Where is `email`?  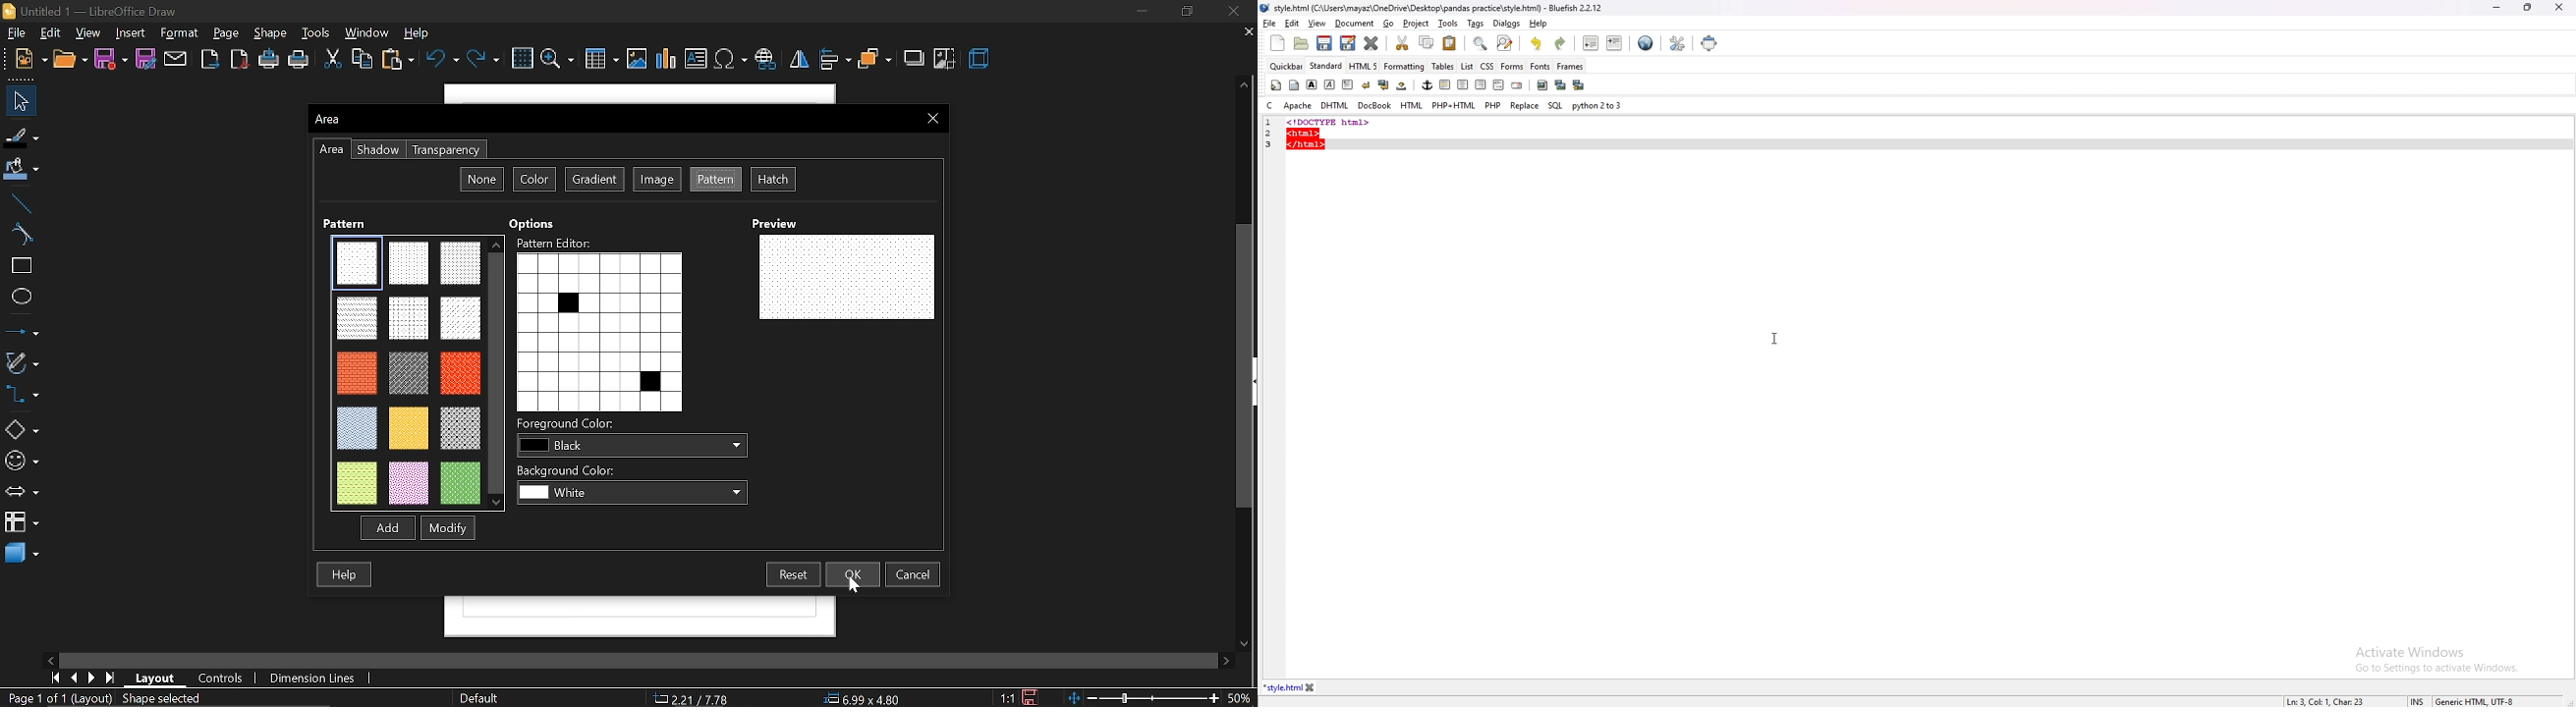 email is located at coordinates (1516, 86).